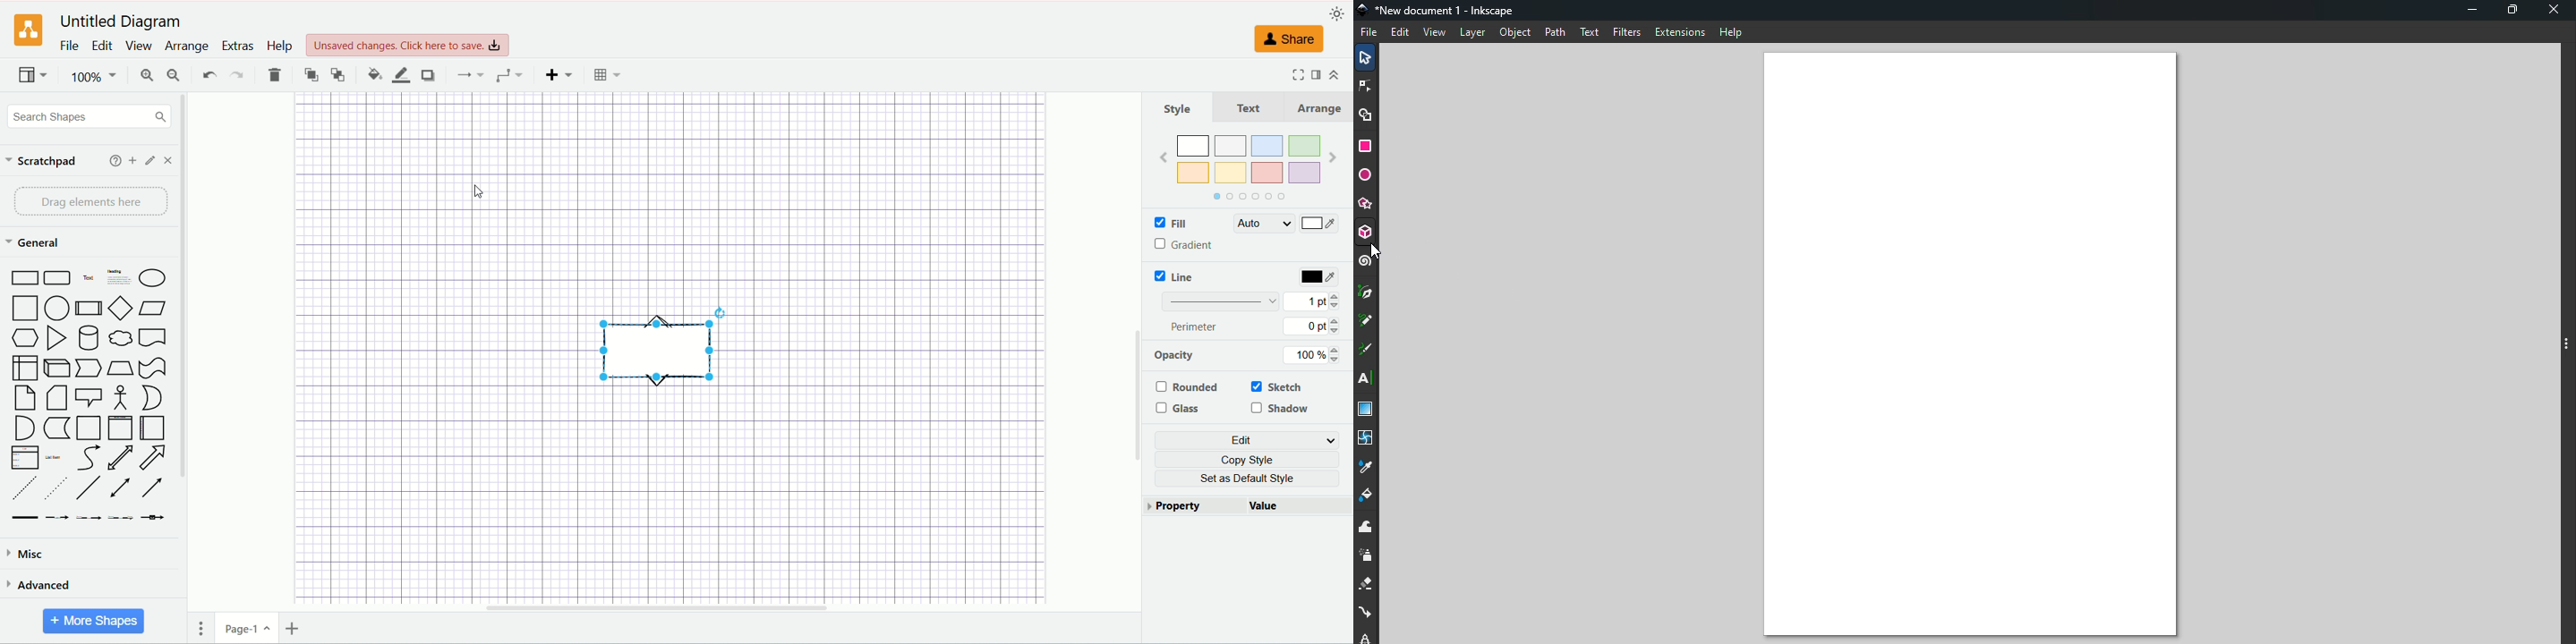 The image size is (2576, 644). What do you see at coordinates (1320, 302) in the screenshot?
I see `1 pt` at bounding box center [1320, 302].